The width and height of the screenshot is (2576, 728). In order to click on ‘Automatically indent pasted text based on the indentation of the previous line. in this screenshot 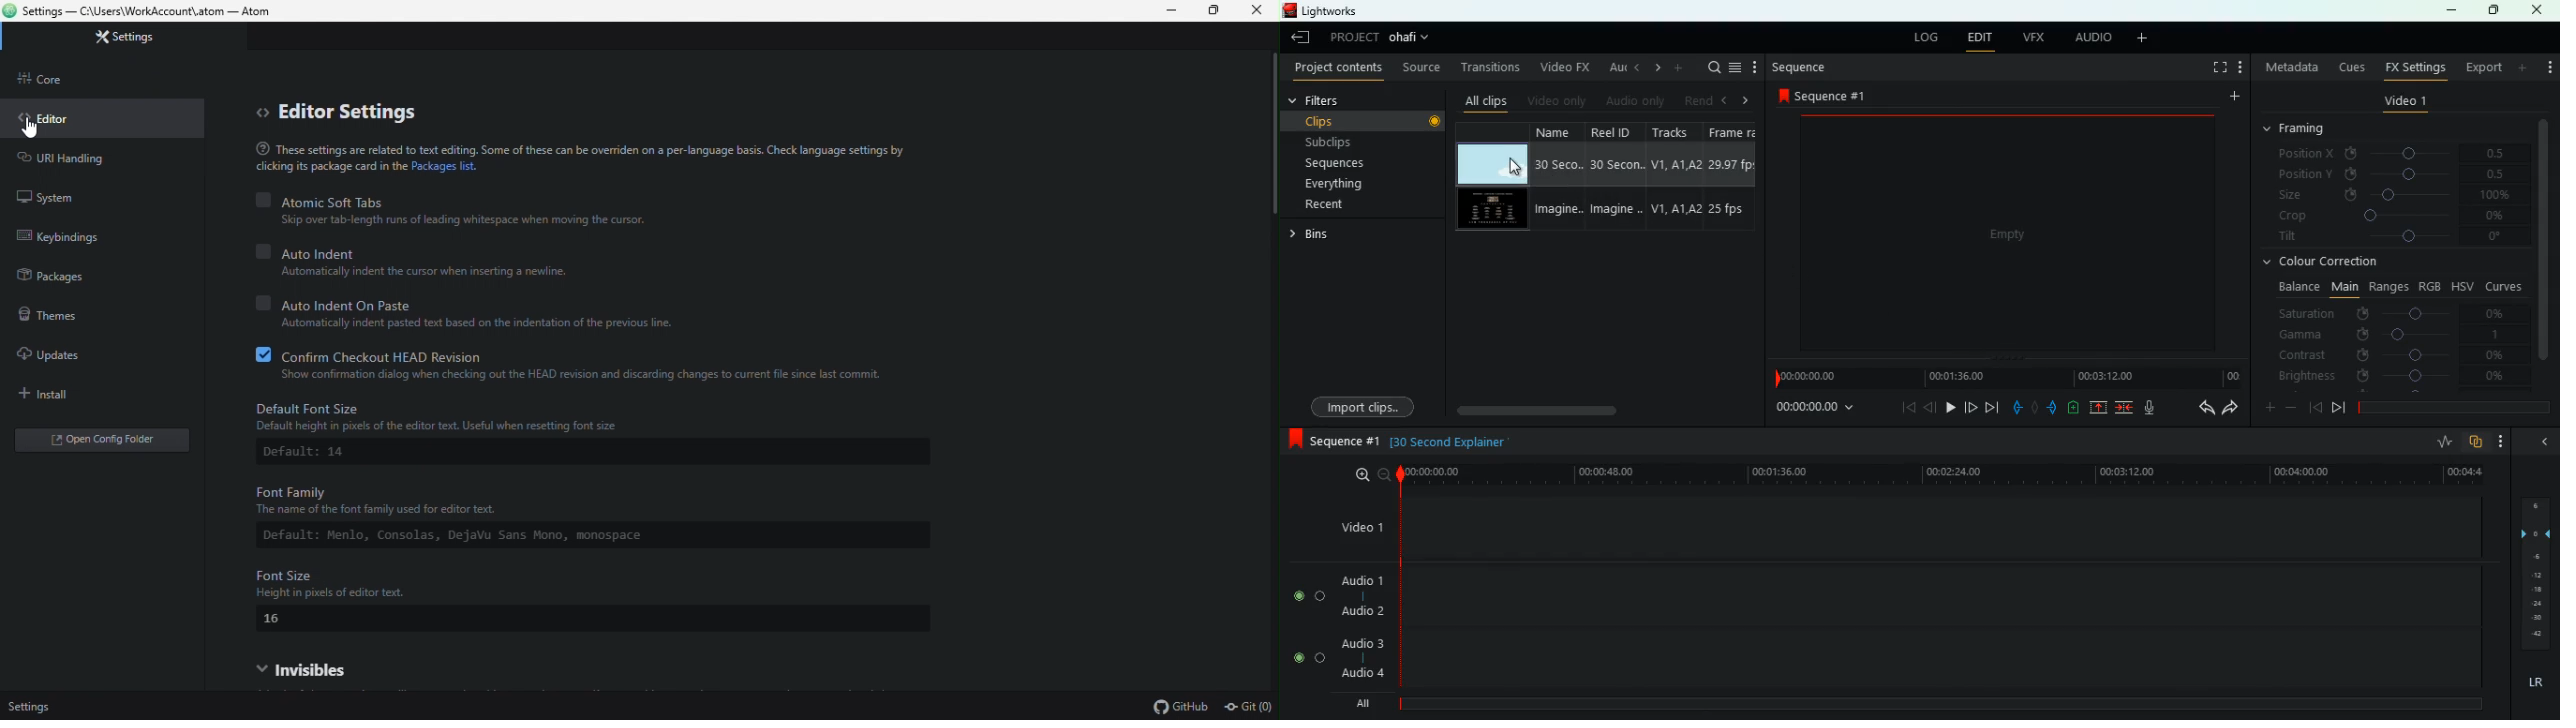, I will do `click(488, 324)`.